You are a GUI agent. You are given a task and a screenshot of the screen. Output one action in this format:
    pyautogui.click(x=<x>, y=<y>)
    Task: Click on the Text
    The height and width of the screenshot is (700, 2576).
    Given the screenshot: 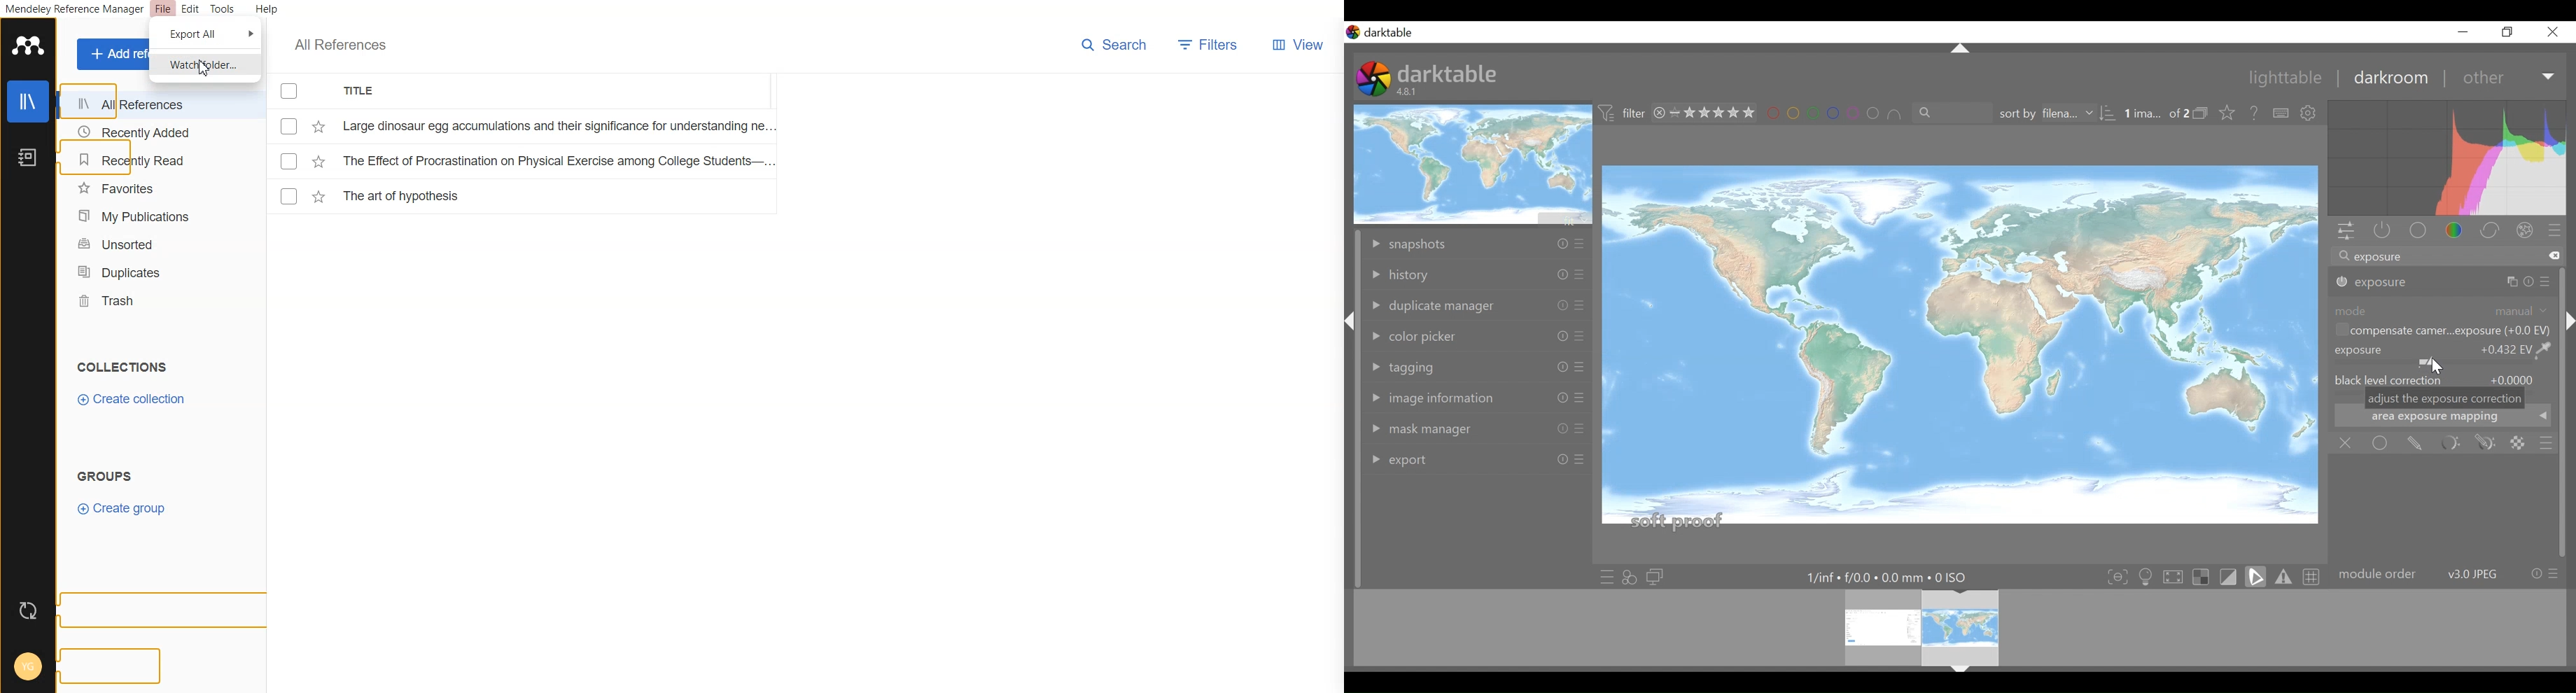 What is the action you would take?
    pyautogui.click(x=121, y=368)
    